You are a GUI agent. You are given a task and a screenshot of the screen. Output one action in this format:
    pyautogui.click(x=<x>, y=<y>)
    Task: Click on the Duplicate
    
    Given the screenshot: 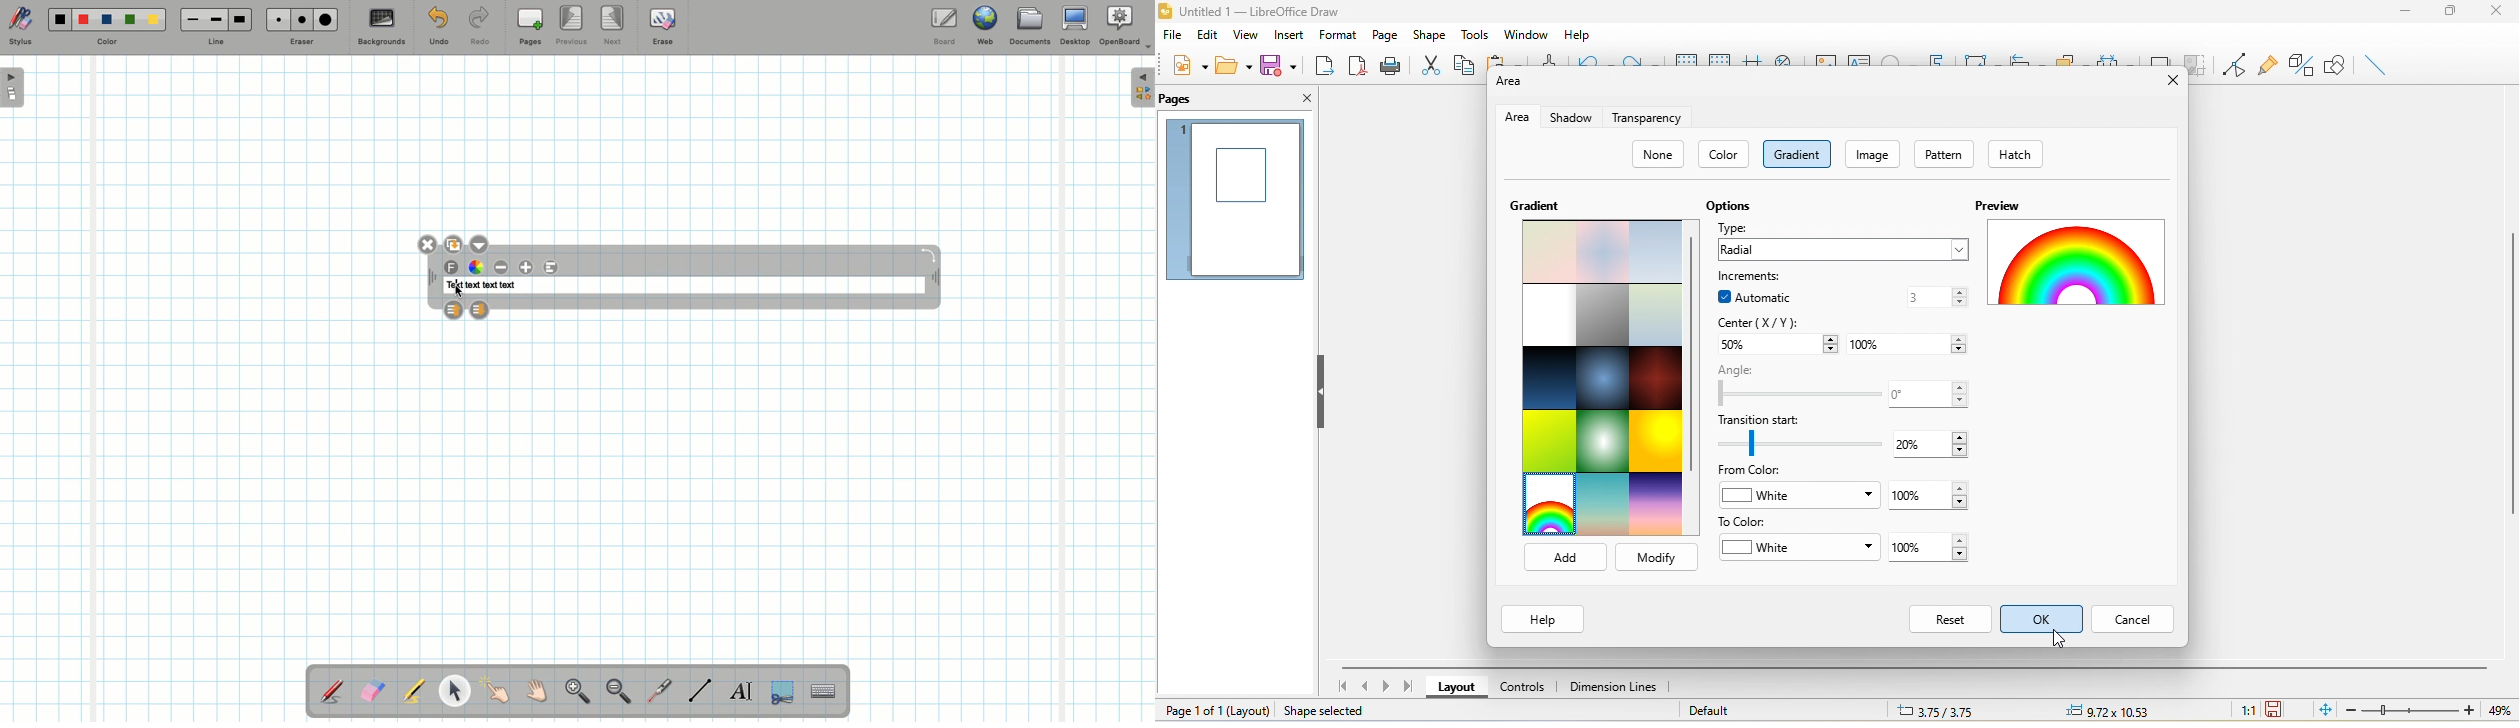 What is the action you would take?
    pyautogui.click(x=452, y=242)
    